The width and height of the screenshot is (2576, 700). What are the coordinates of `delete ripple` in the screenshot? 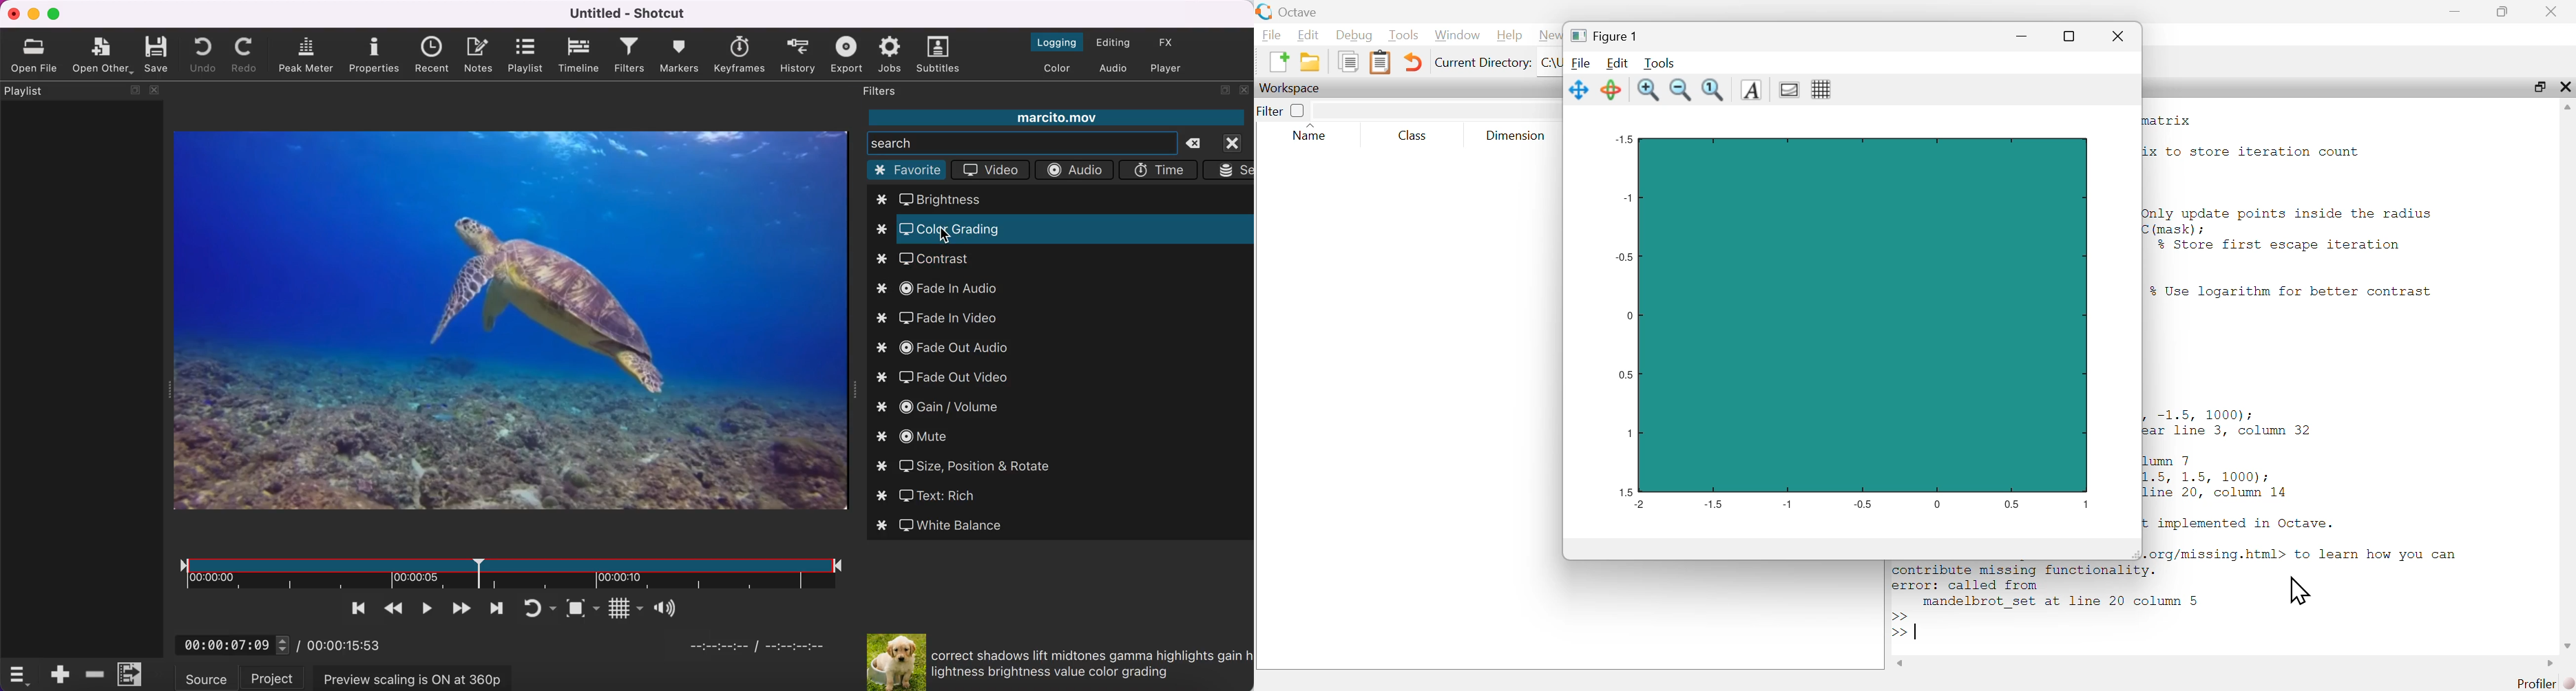 It's located at (93, 675).